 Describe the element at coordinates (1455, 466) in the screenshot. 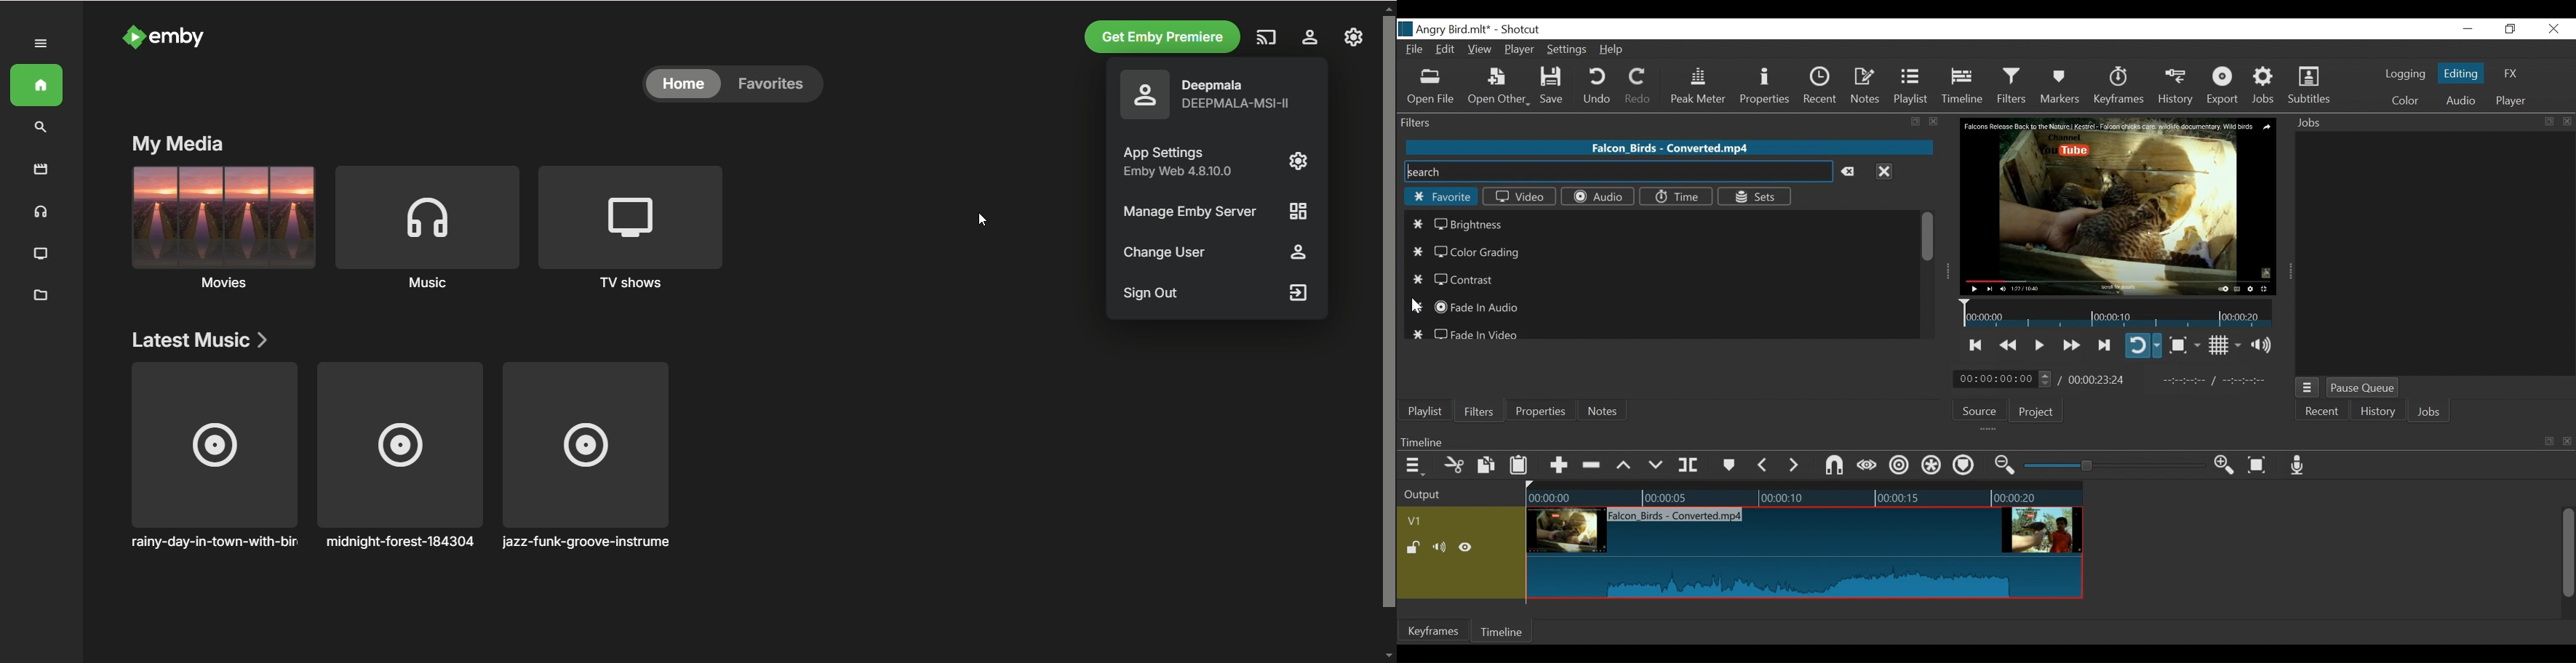

I see `Cut` at that location.